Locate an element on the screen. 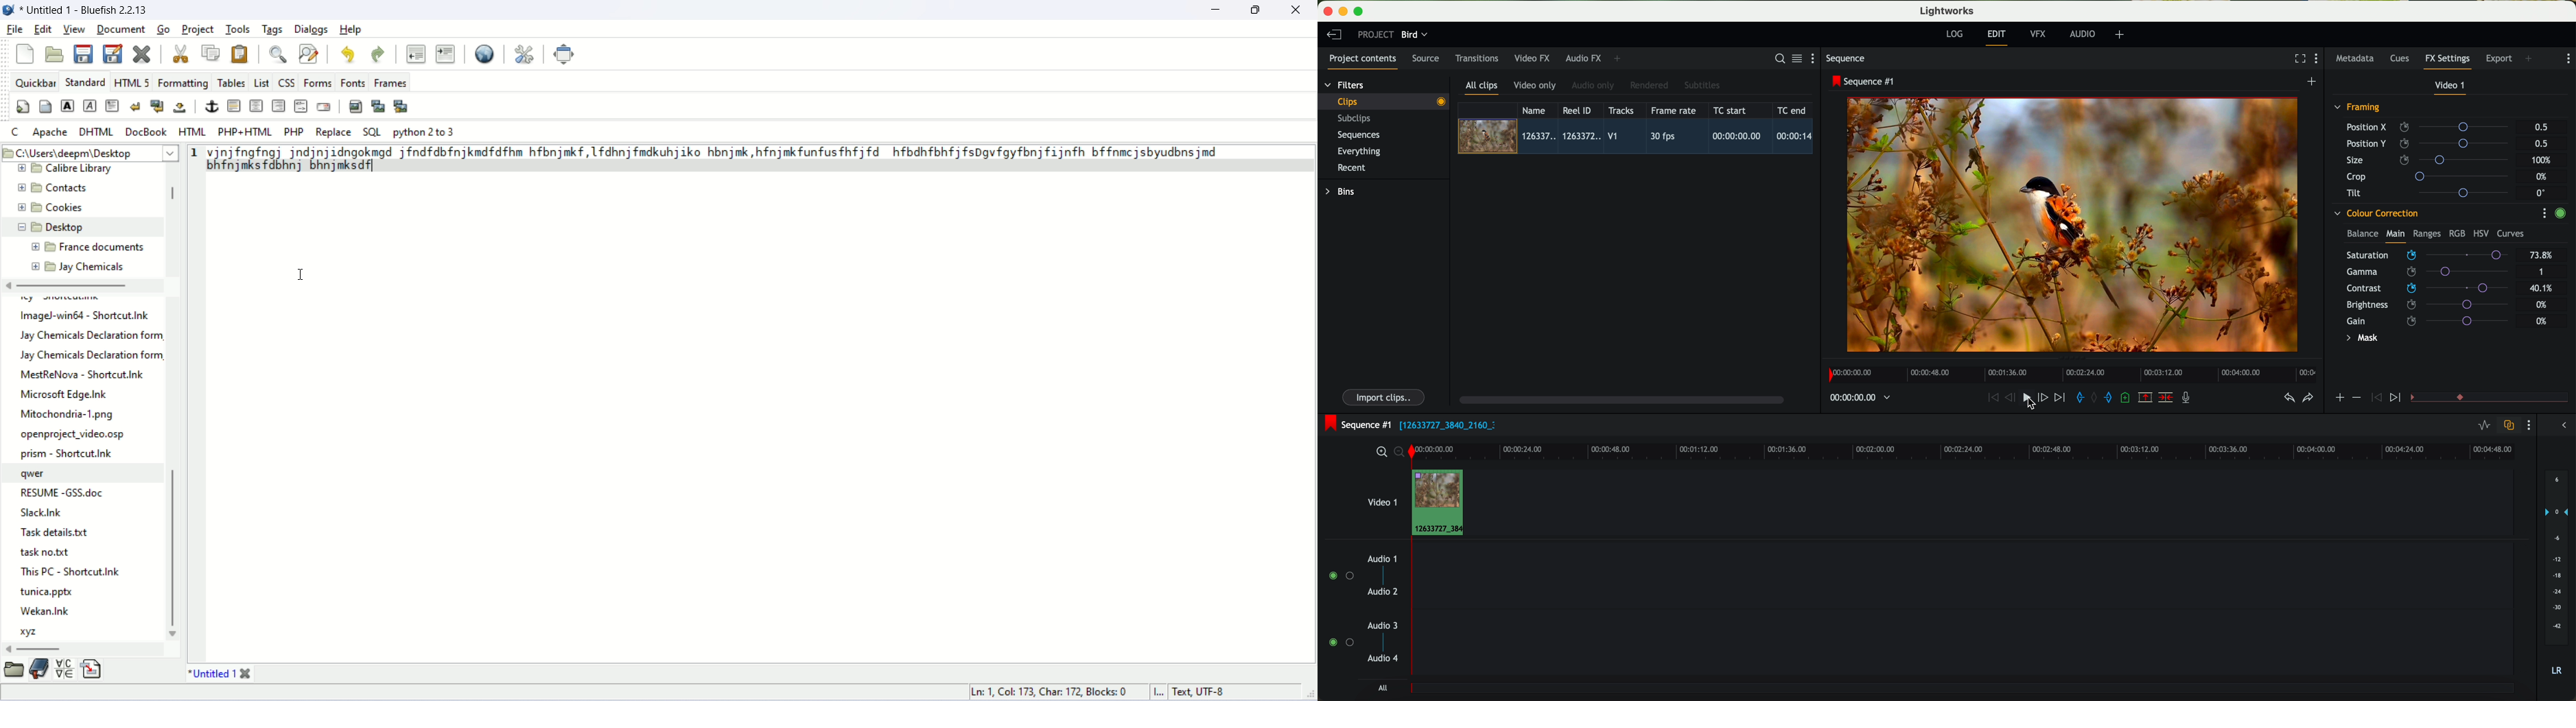 This screenshot has width=2576, height=728. right justify is located at coordinates (279, 105).